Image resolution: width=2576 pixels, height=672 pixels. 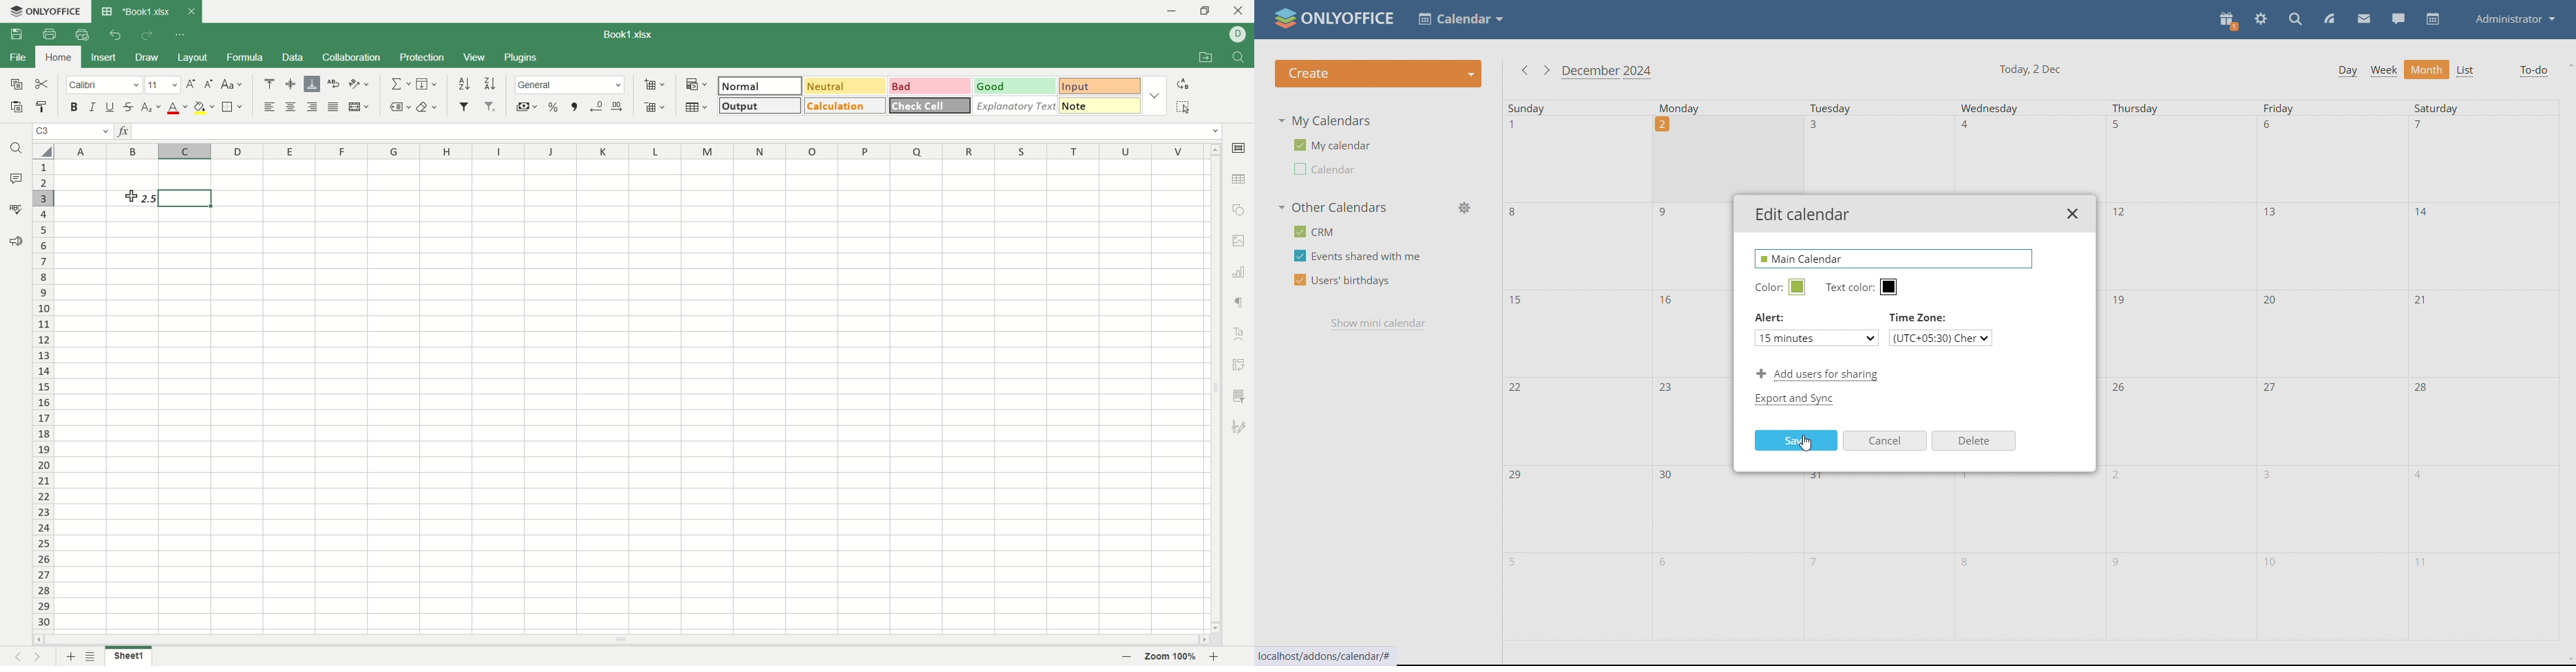 I want to click on select all, so click(x=1183, y=106).